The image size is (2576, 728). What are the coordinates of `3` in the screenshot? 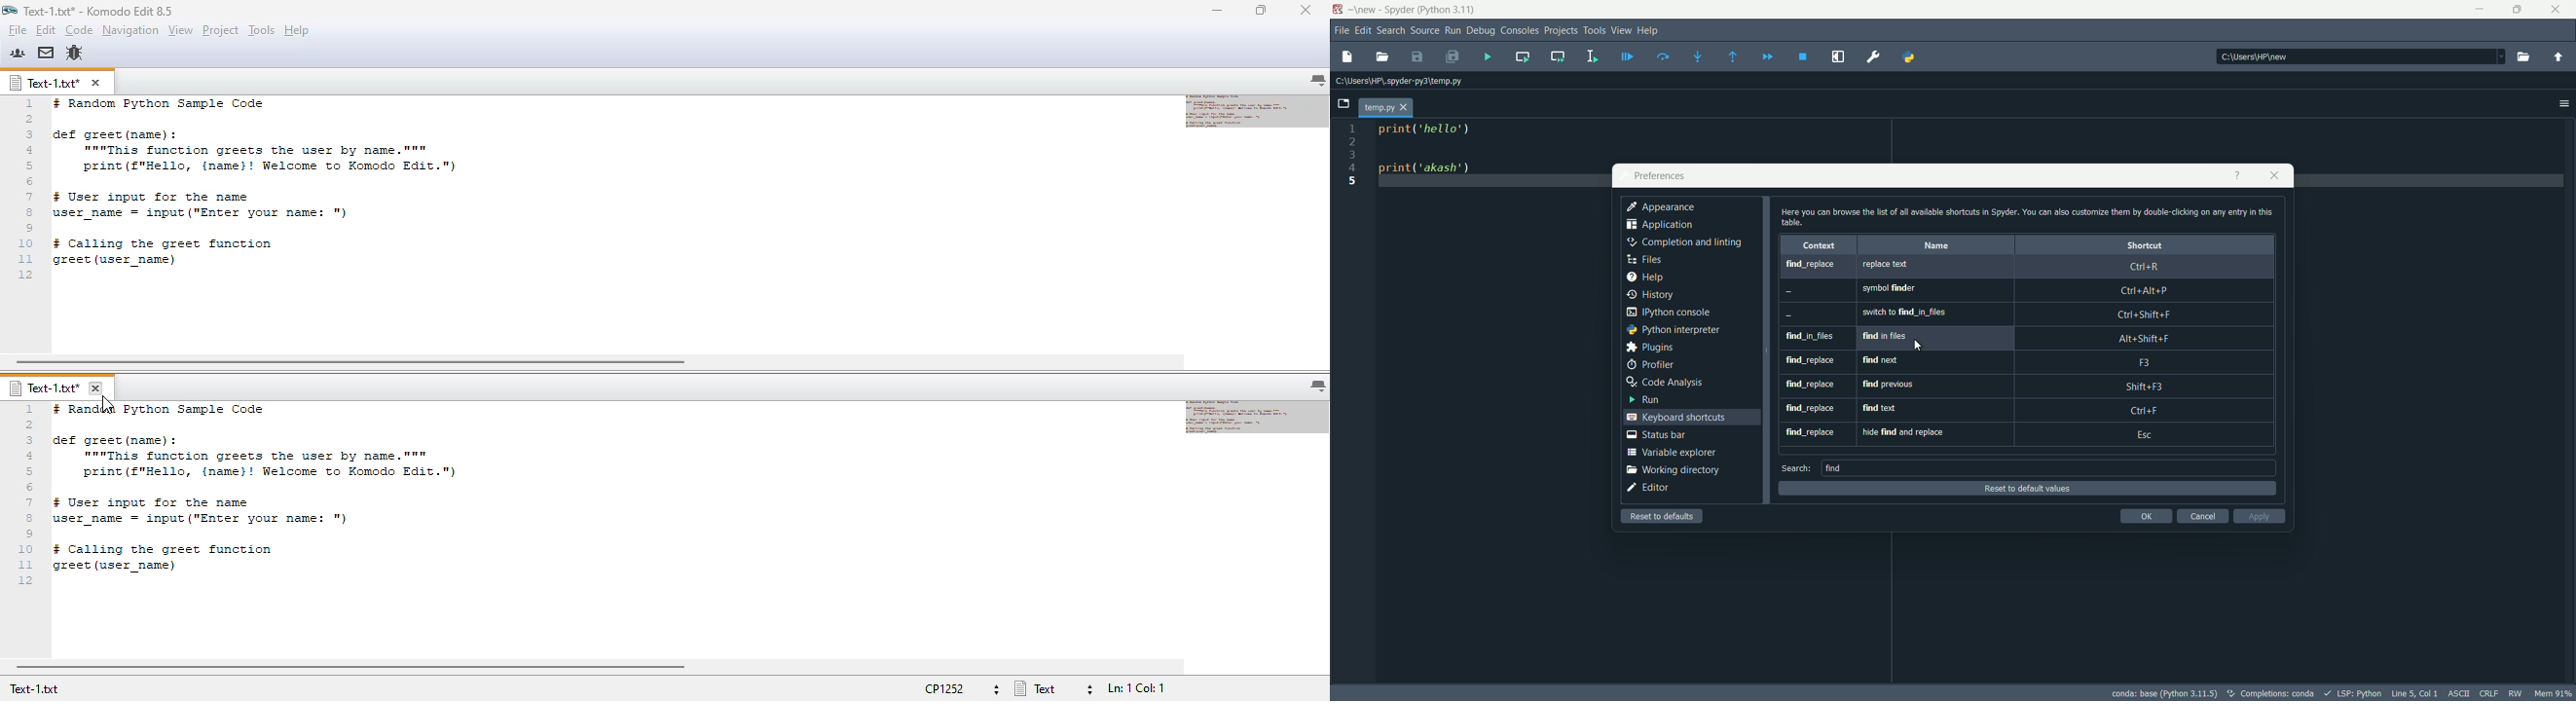 It's located at (1351, 154).